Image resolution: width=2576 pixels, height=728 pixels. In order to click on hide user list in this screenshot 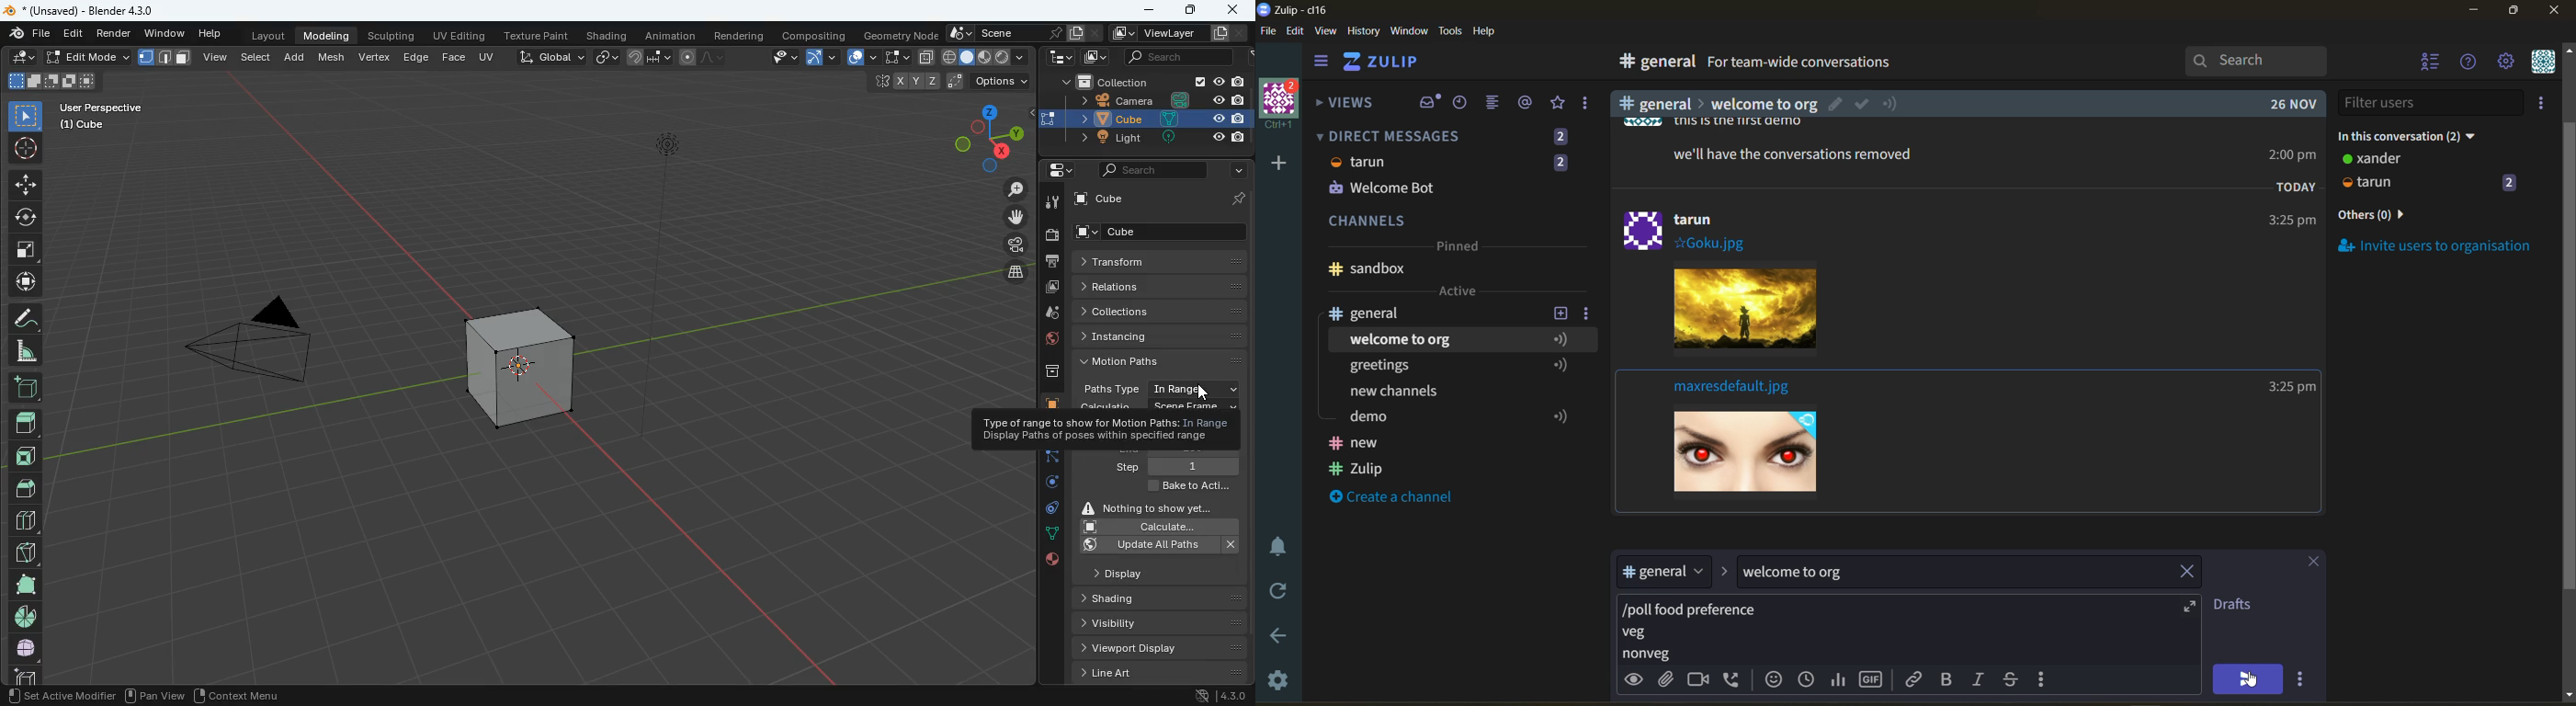, I will do `click(2431, 63)`.